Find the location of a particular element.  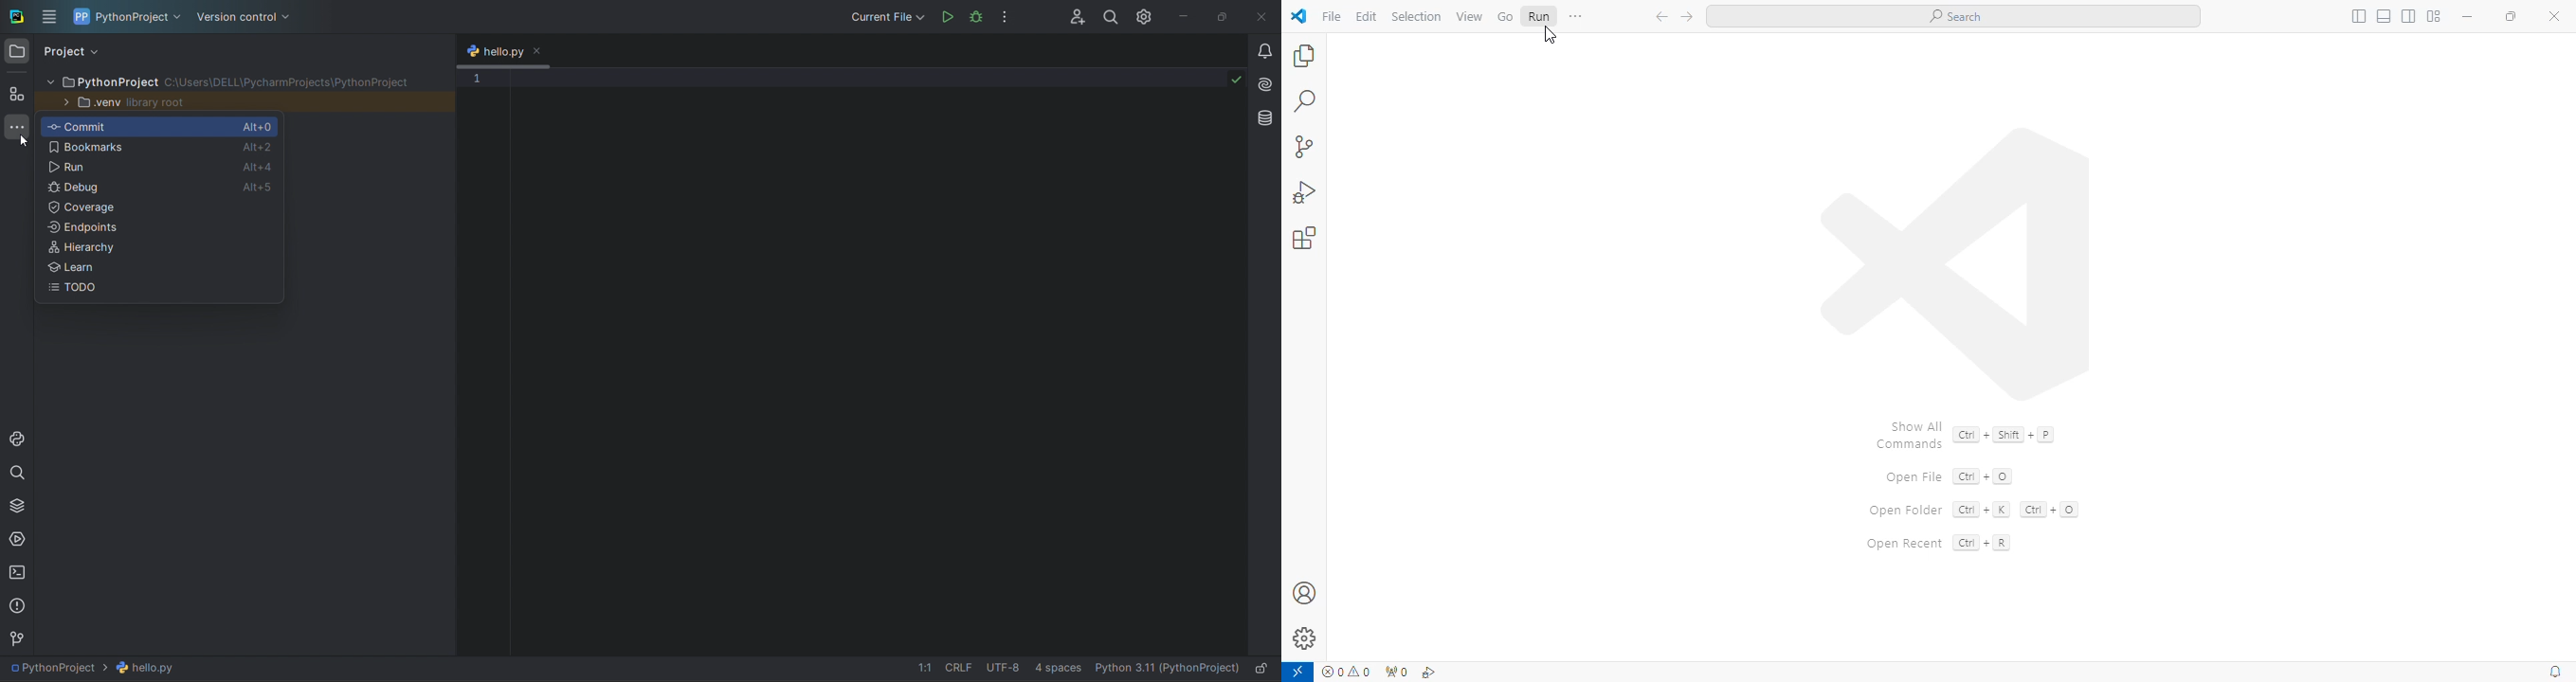

bookmarks is located at coordinates (130, 148).